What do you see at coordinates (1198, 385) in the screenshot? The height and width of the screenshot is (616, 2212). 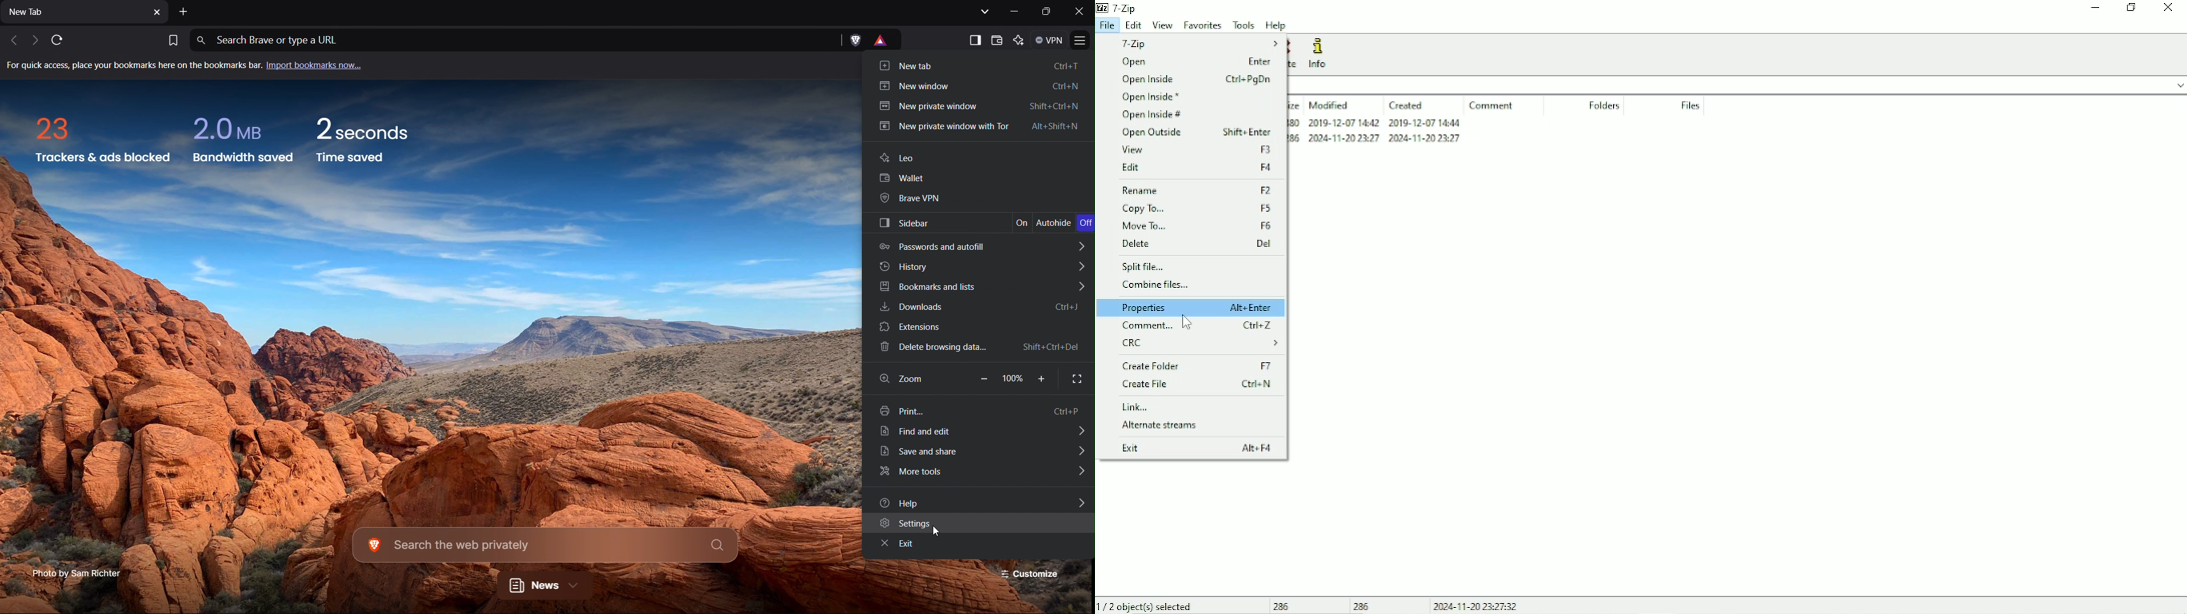 I see `Create File` at bounding box center [1198, 385].